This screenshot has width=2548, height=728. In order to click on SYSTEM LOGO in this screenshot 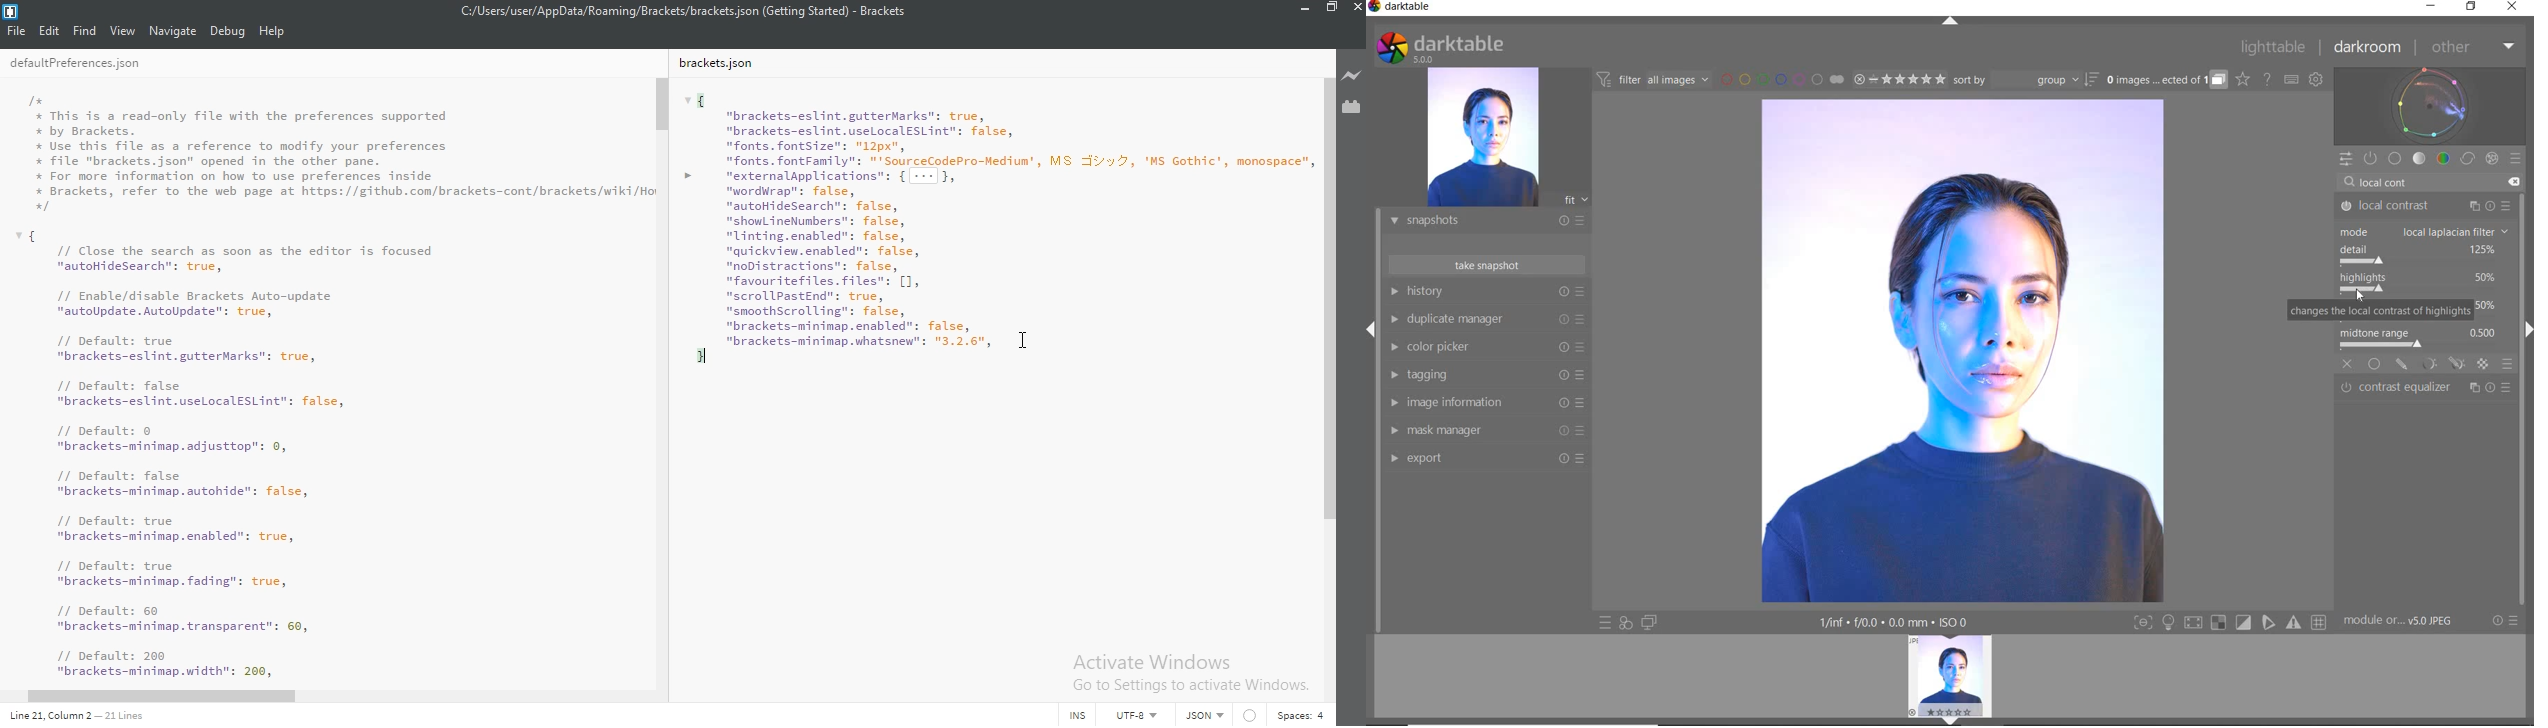, I will do `click(1440, 48)`.